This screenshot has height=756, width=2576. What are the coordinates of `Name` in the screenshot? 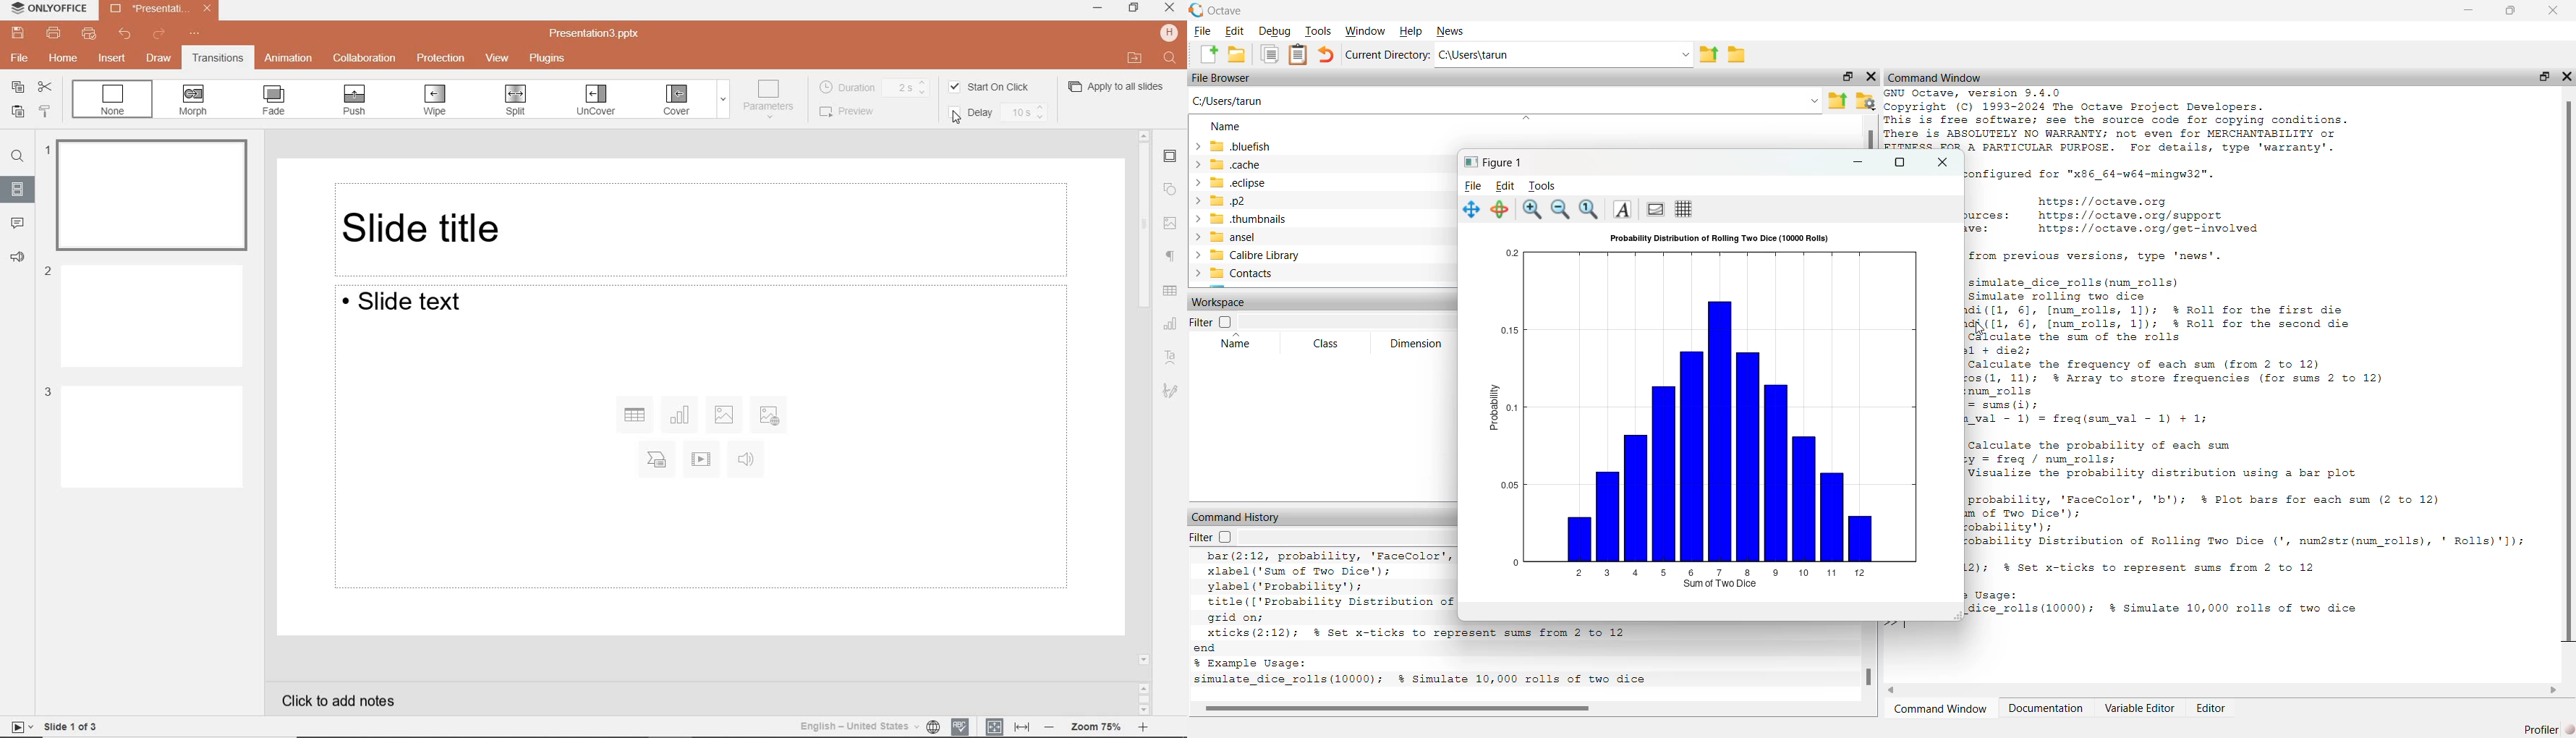 It's located at (1238, 343).